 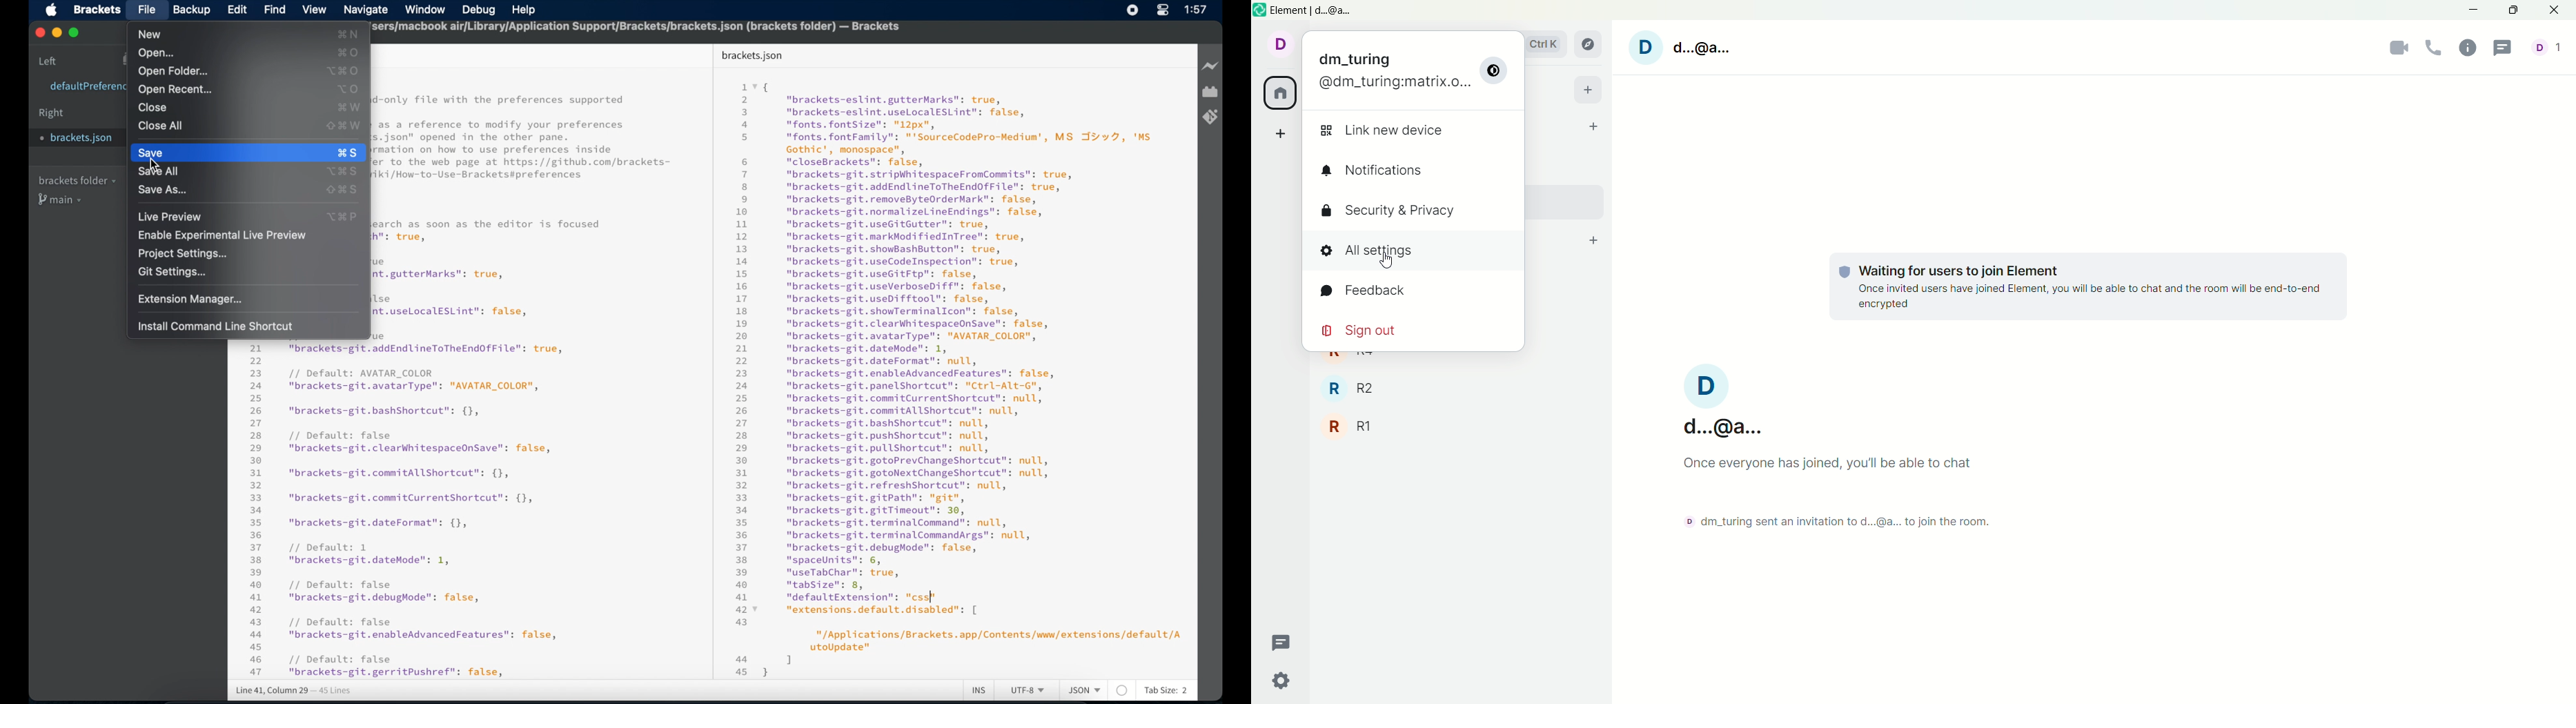 I want to click on d  D..@a.., so click(x=1721, y=403).